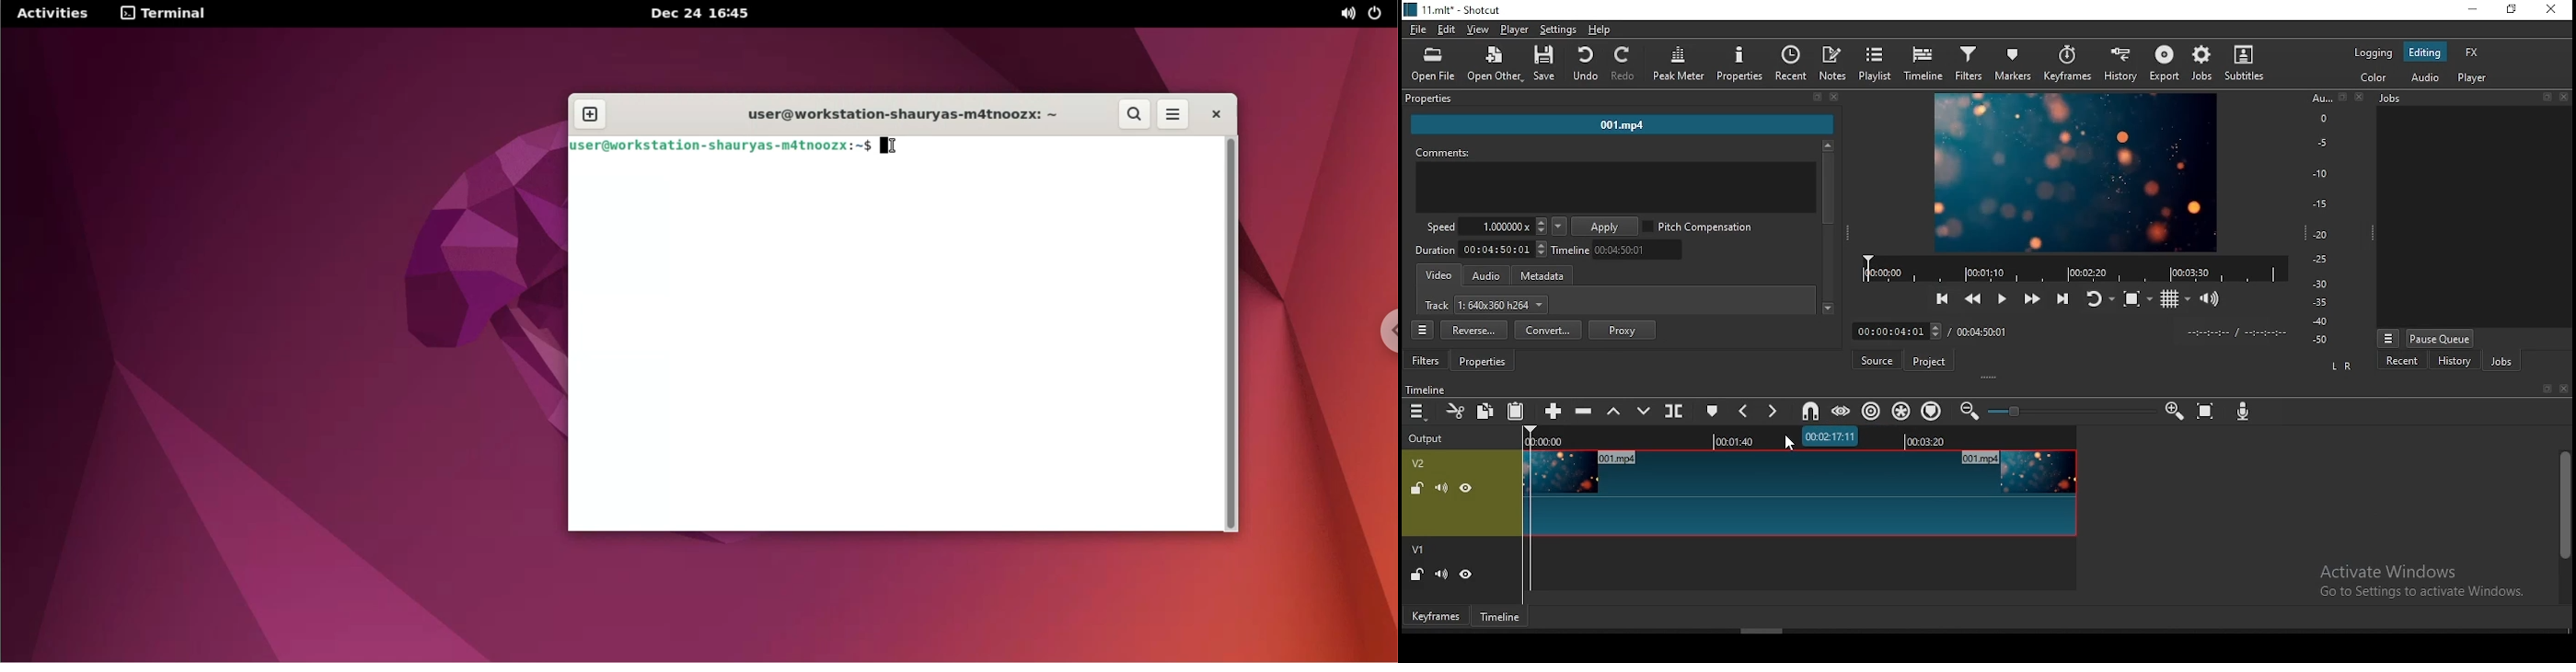  What do you see at coordinates (1426, 437) in the screenshot?
I see `OUTPUT` at bounding box center [1426, 437].